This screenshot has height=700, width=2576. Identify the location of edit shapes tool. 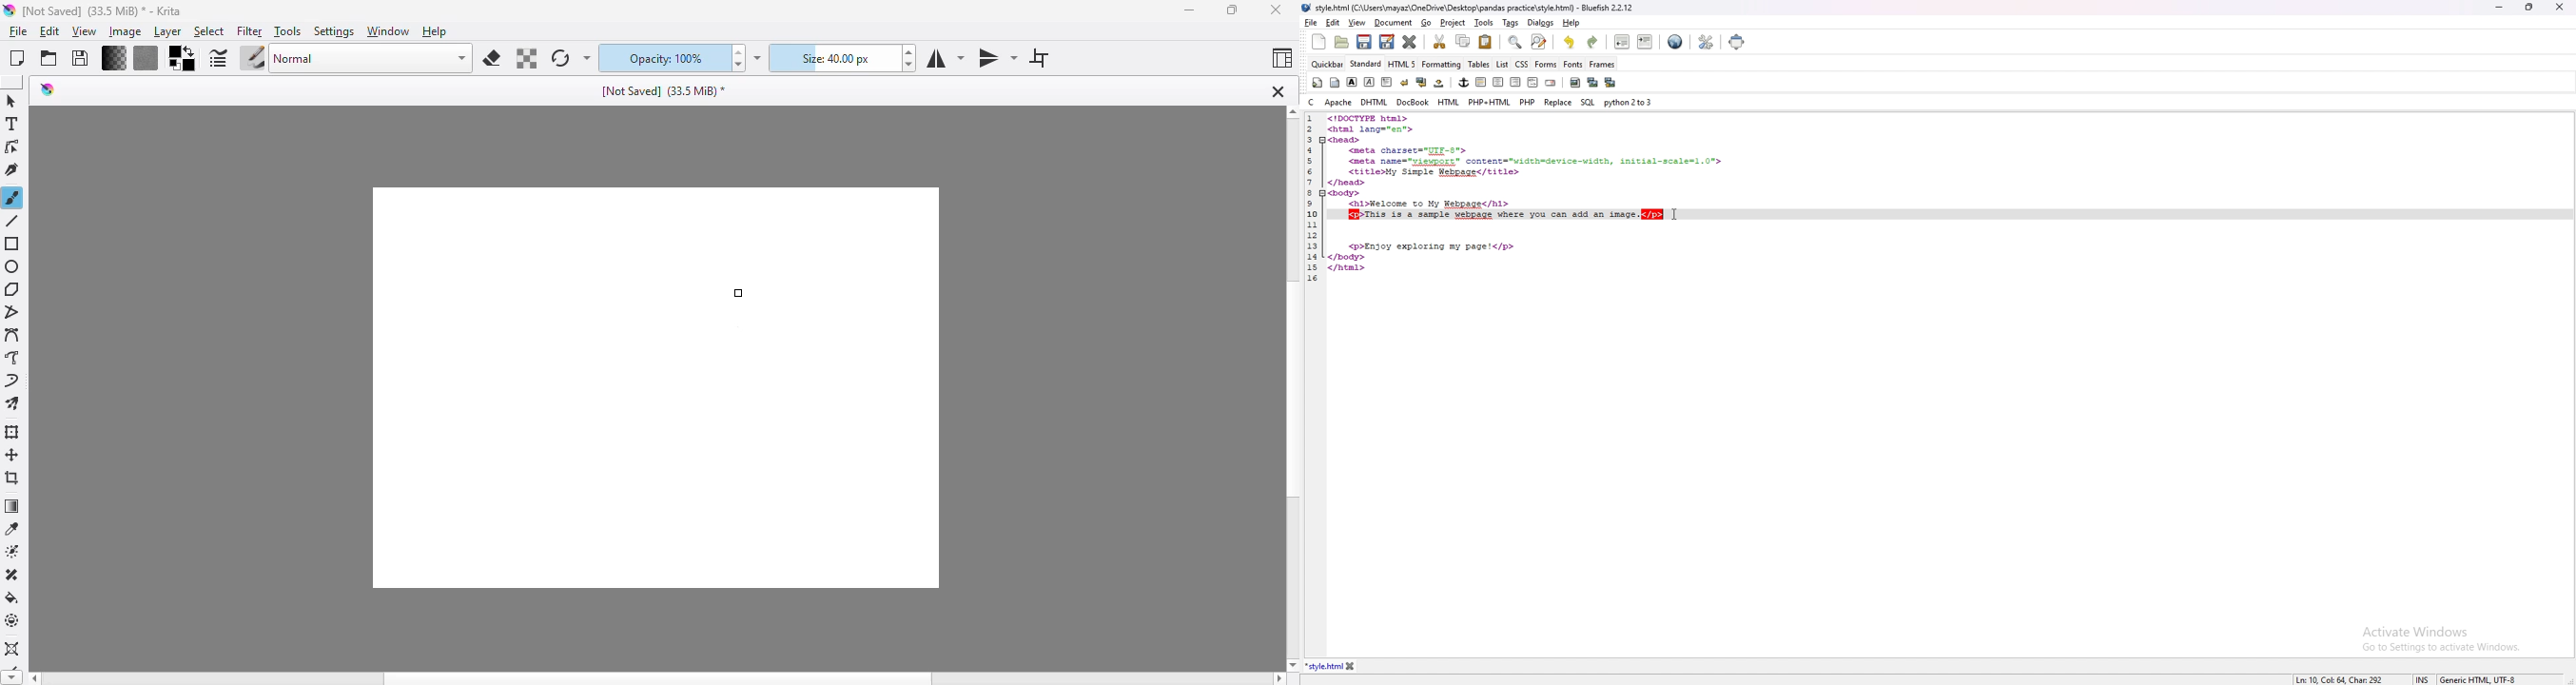
(13, 147).